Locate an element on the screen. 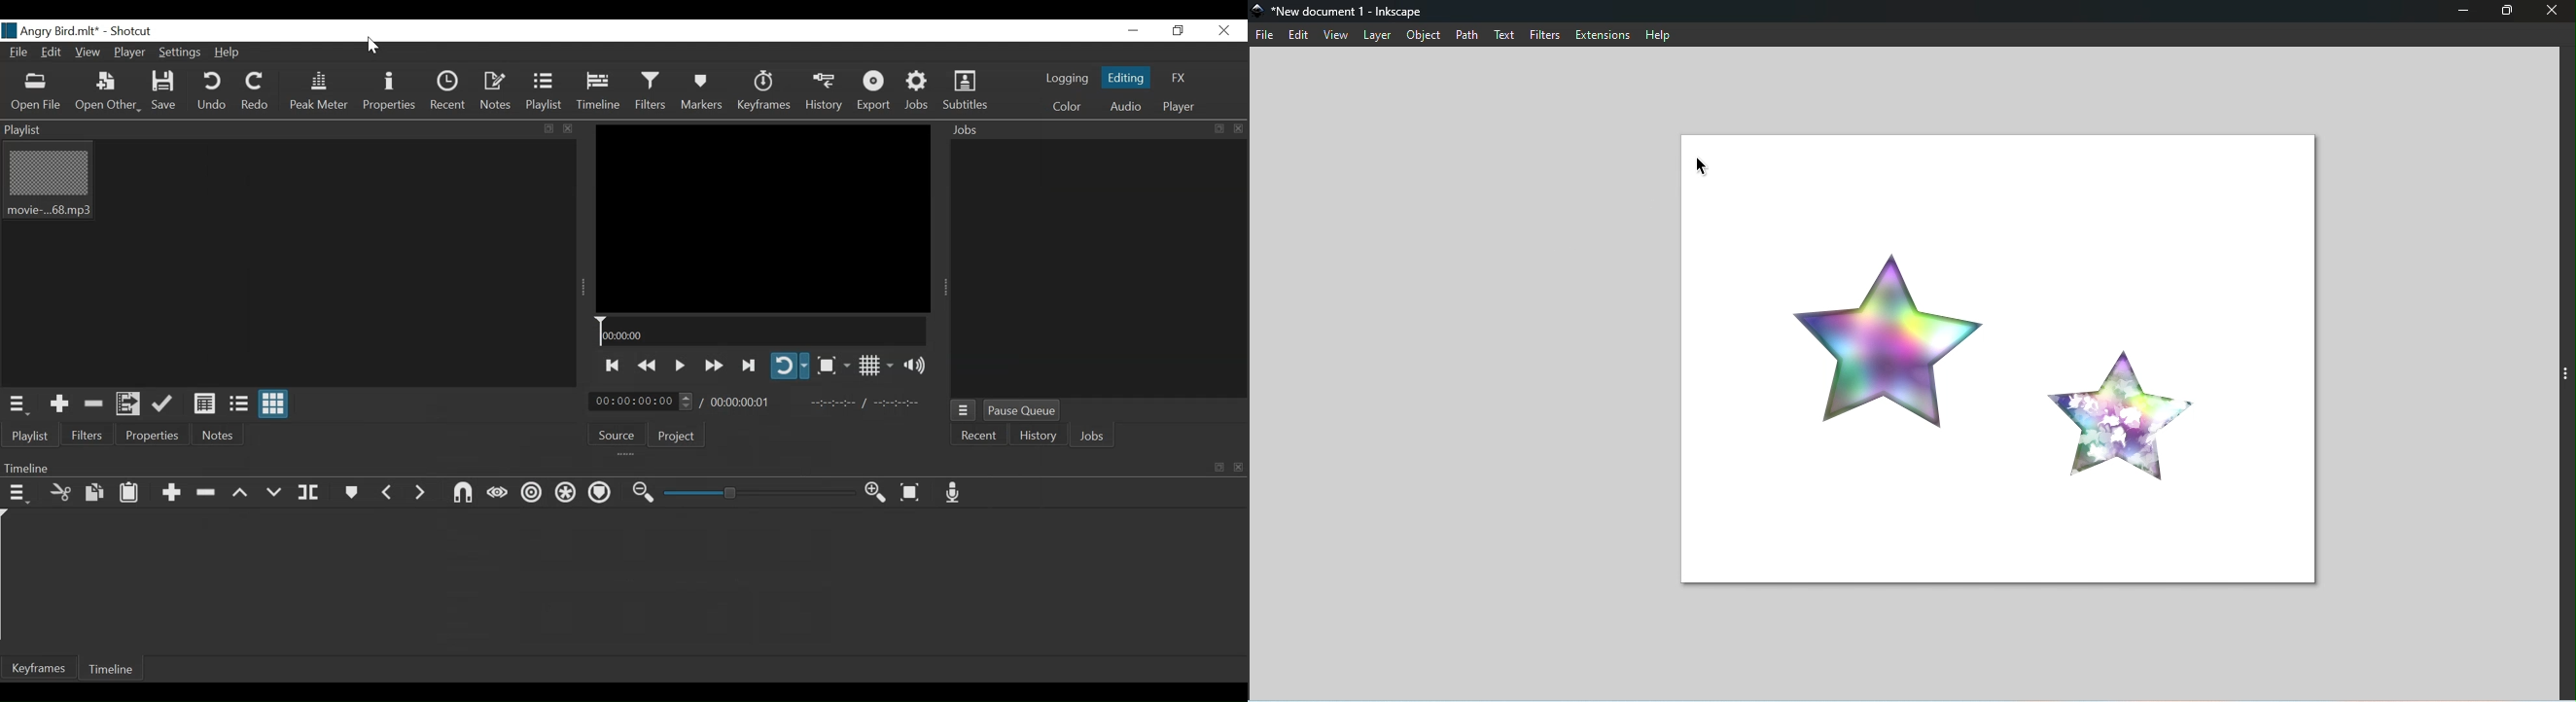 This screenshot has width=2576, height=728. View as icons is located at coordinates (272, 404).